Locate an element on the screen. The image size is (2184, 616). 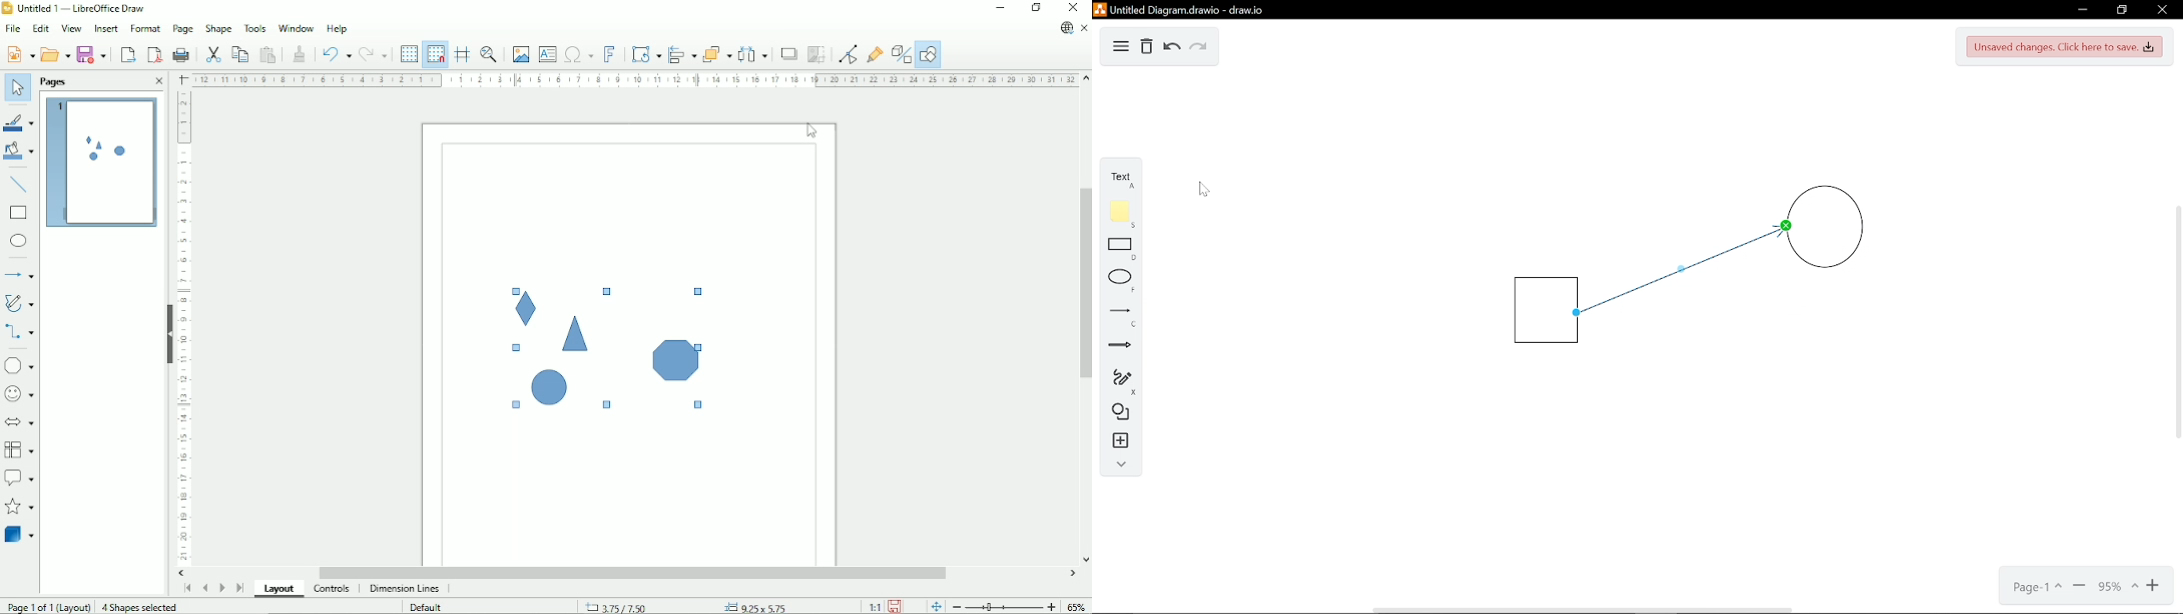
Toggle point edit mode is located at coordinates (846, 53).